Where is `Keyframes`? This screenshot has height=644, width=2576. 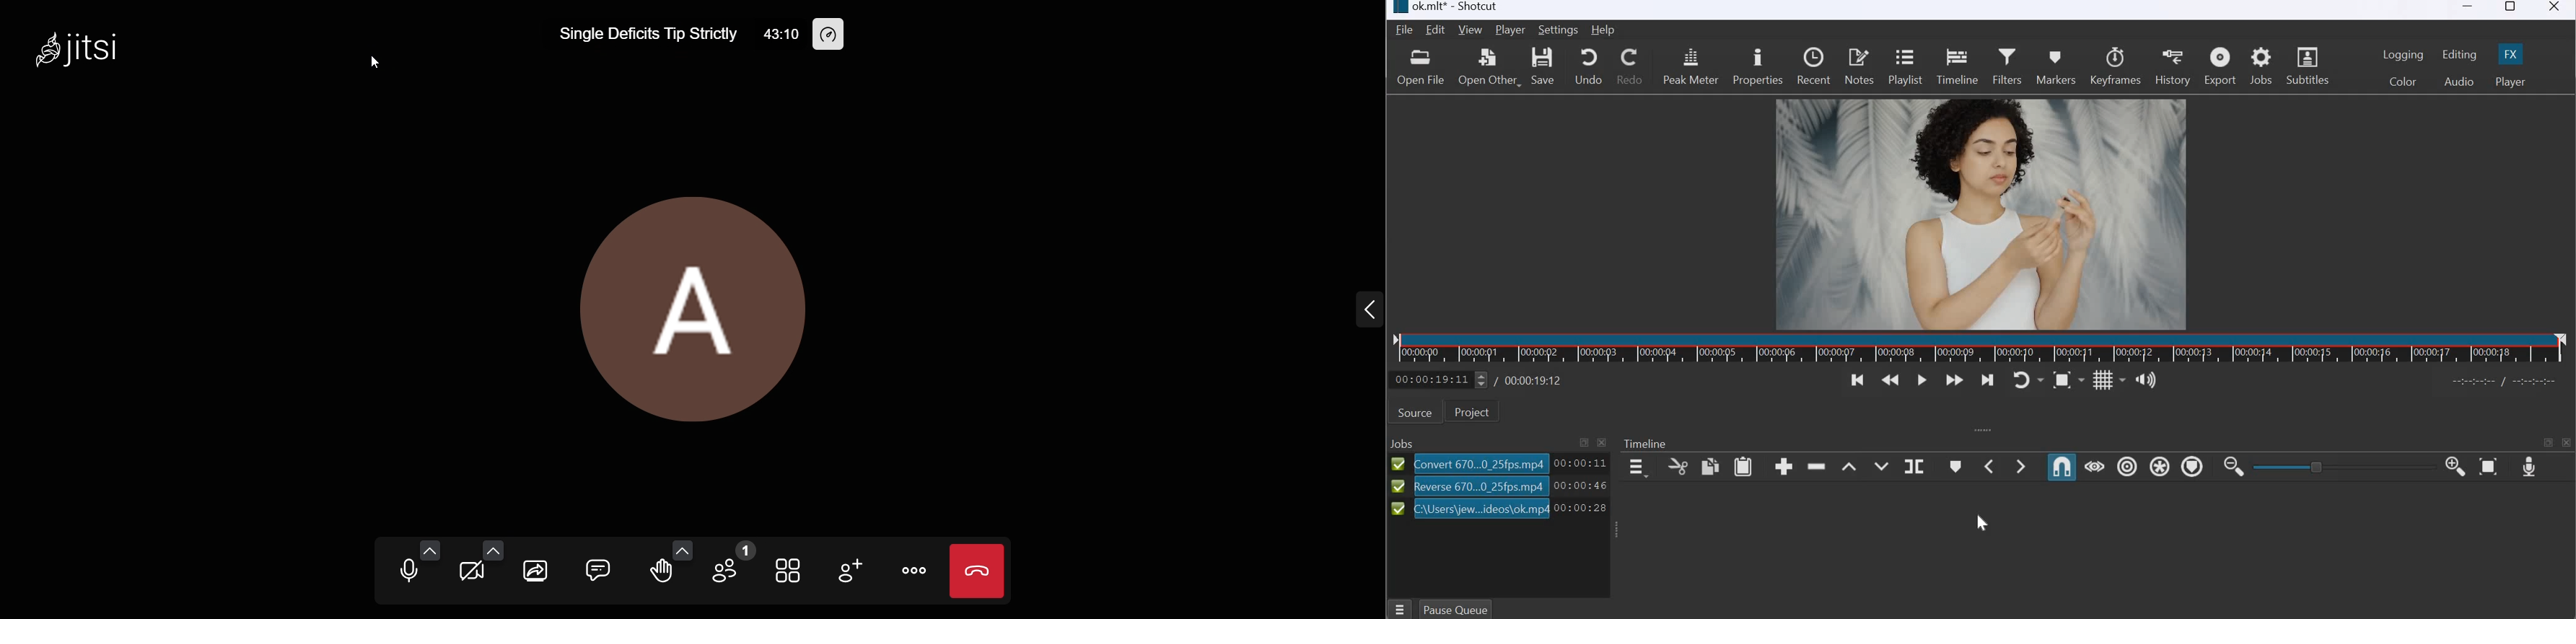
Keyframes is located at coordinates (2116, 65).